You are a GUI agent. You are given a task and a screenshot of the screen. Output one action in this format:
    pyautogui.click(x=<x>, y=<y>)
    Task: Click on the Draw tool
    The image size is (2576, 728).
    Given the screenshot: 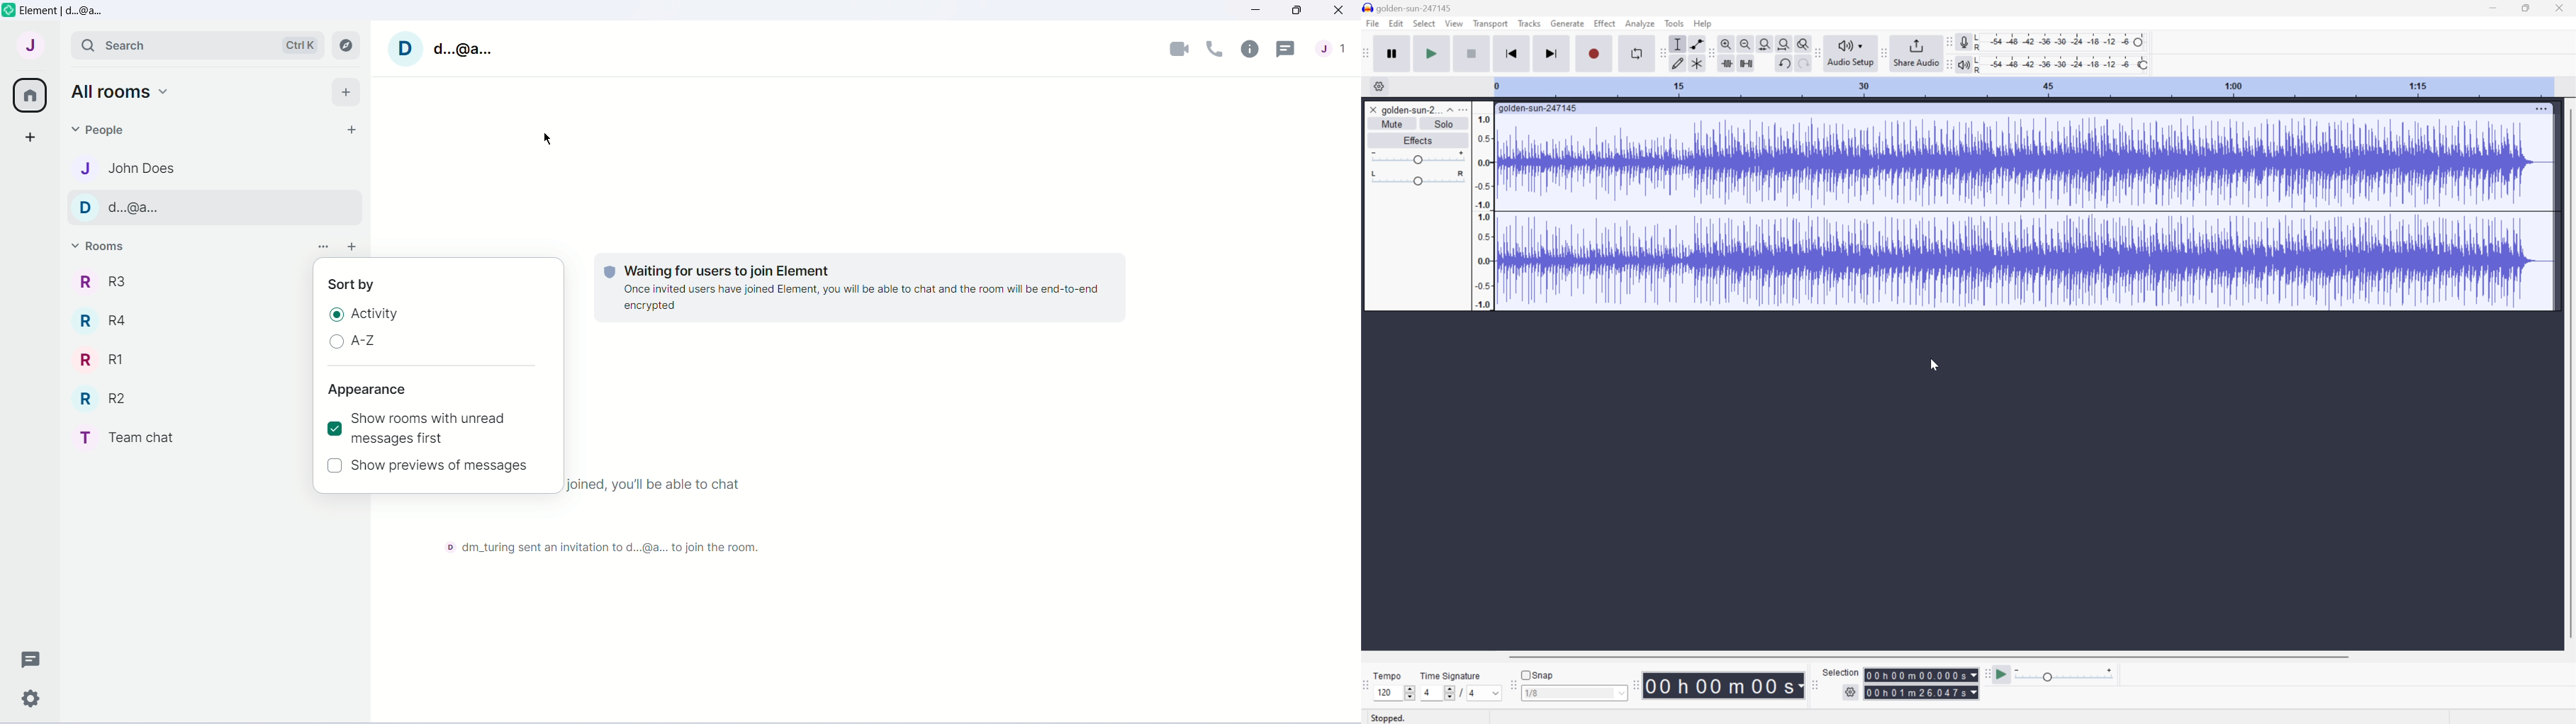 What is the action you would take?
    pyautogui.click(x=1678, y=64)
    